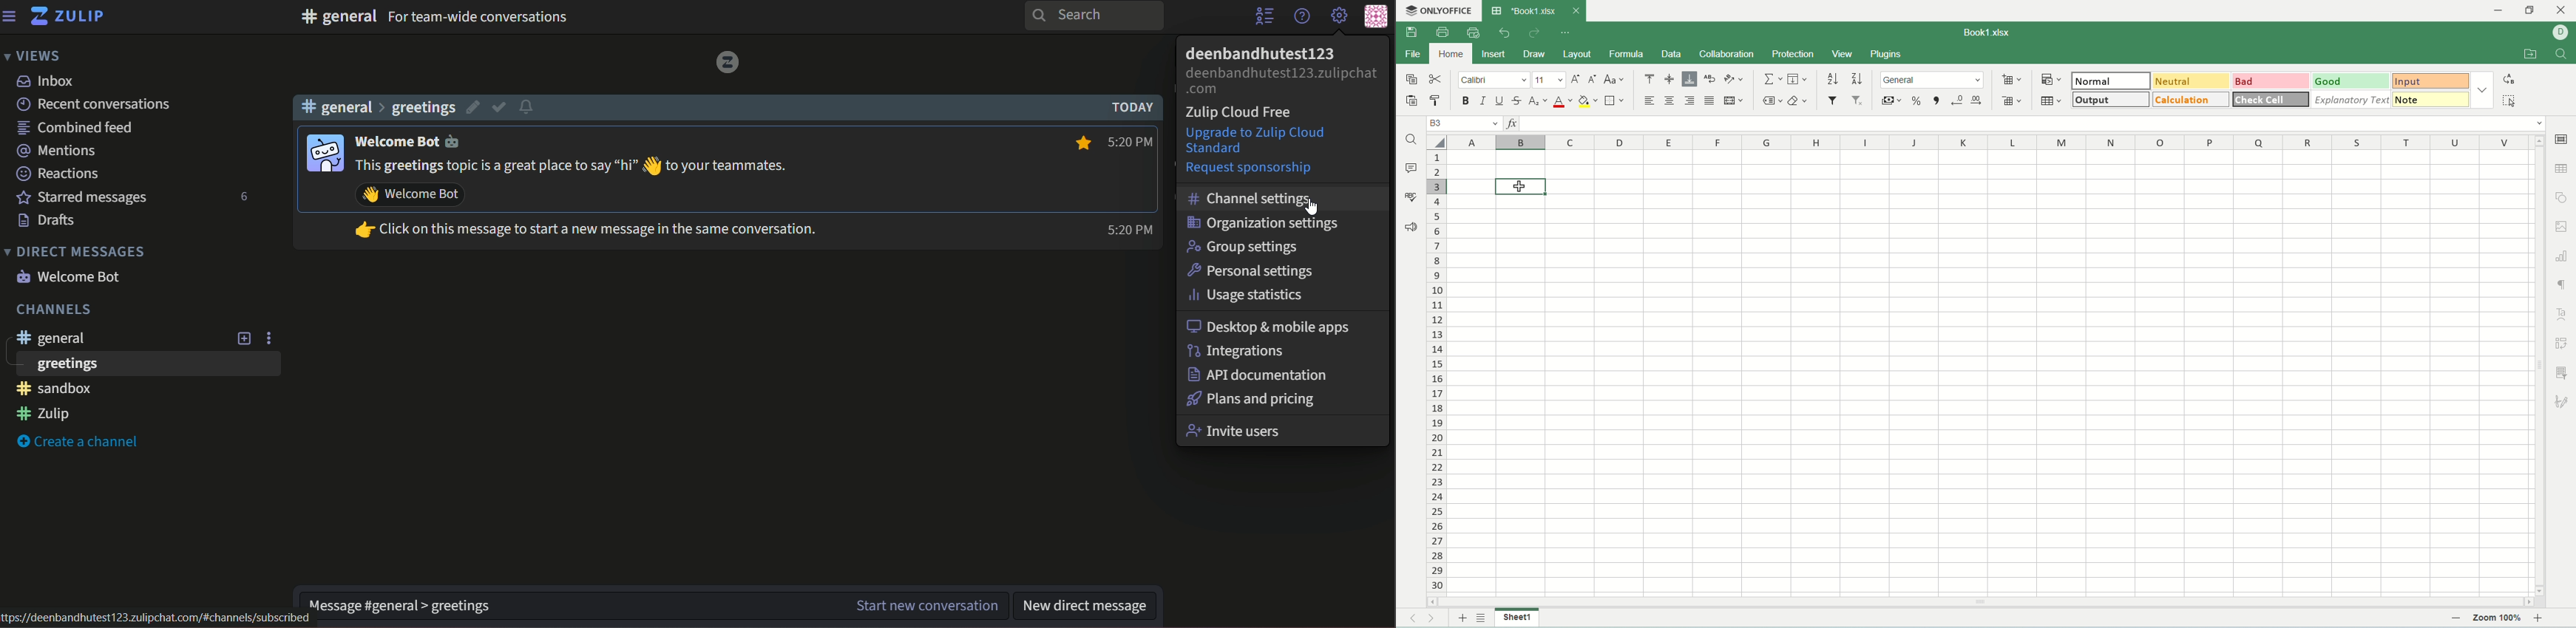  What do you see at coordinates (2563, 225) in the screenshot?
I see `image setting` at bounding box center [2563, 225].